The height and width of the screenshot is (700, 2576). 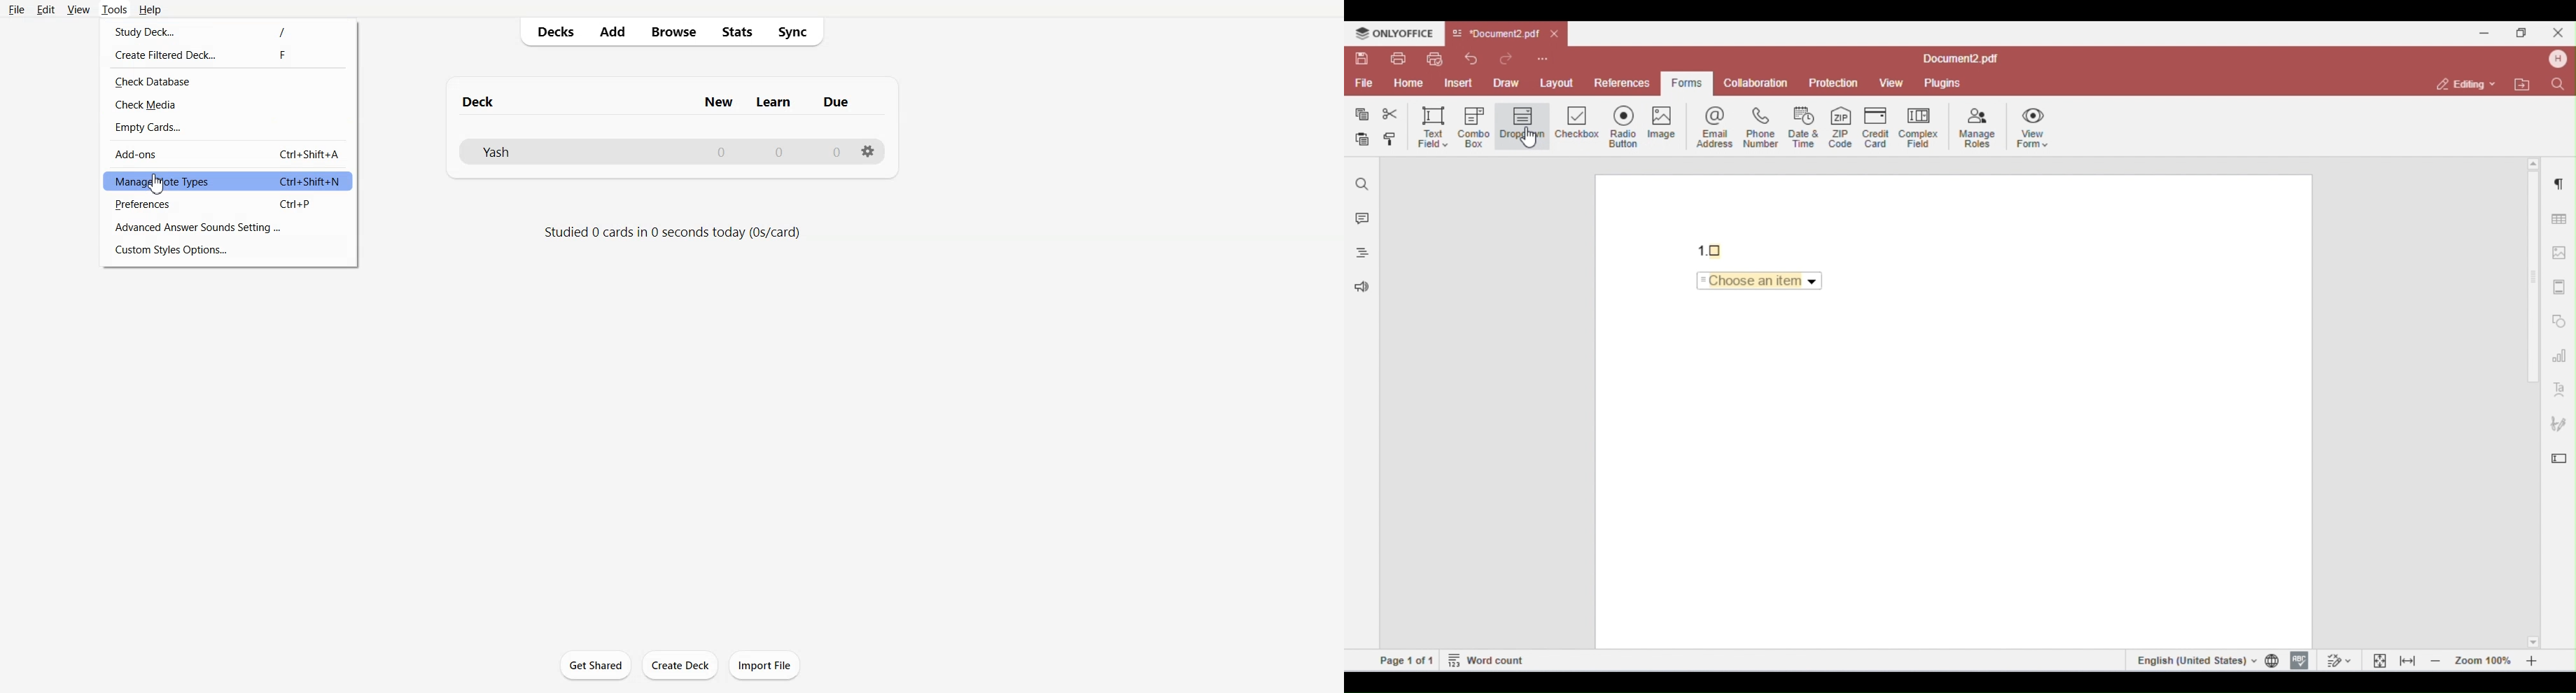 What do you see at coordinates (869, 151) in the screenshot?
I see `Settings` at bounding box center [869, 151].